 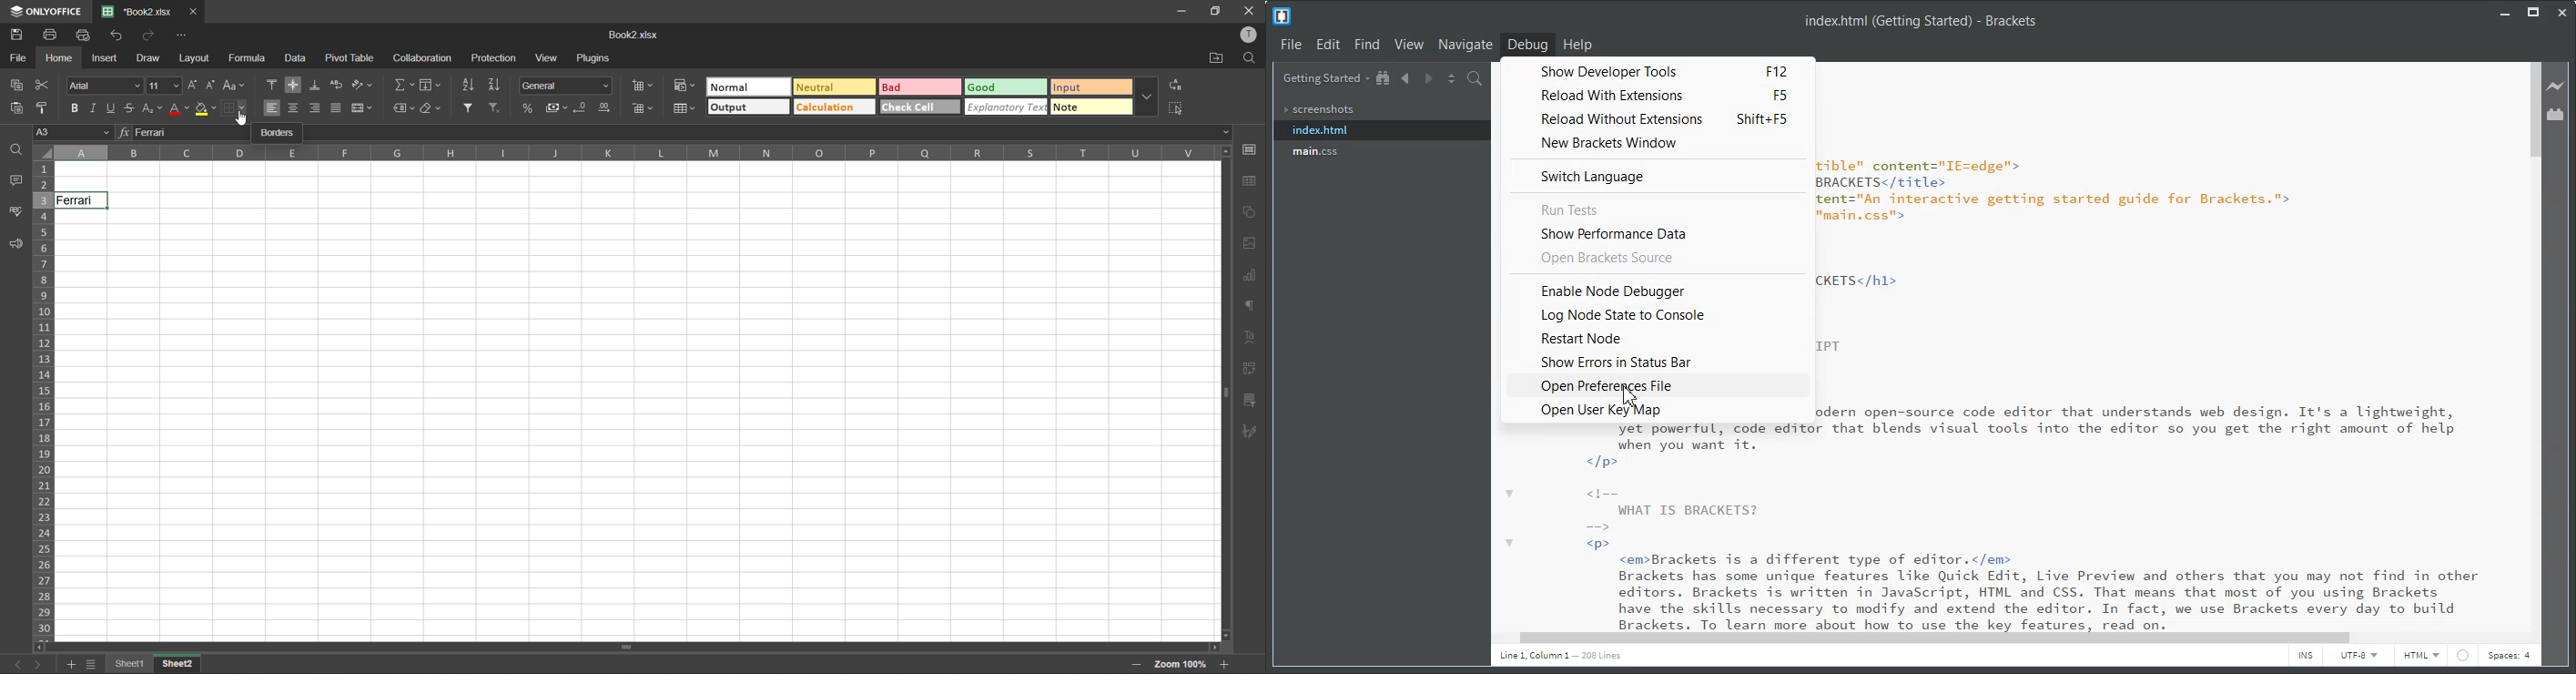 I want to click on change case, so click(x=235, y=84).